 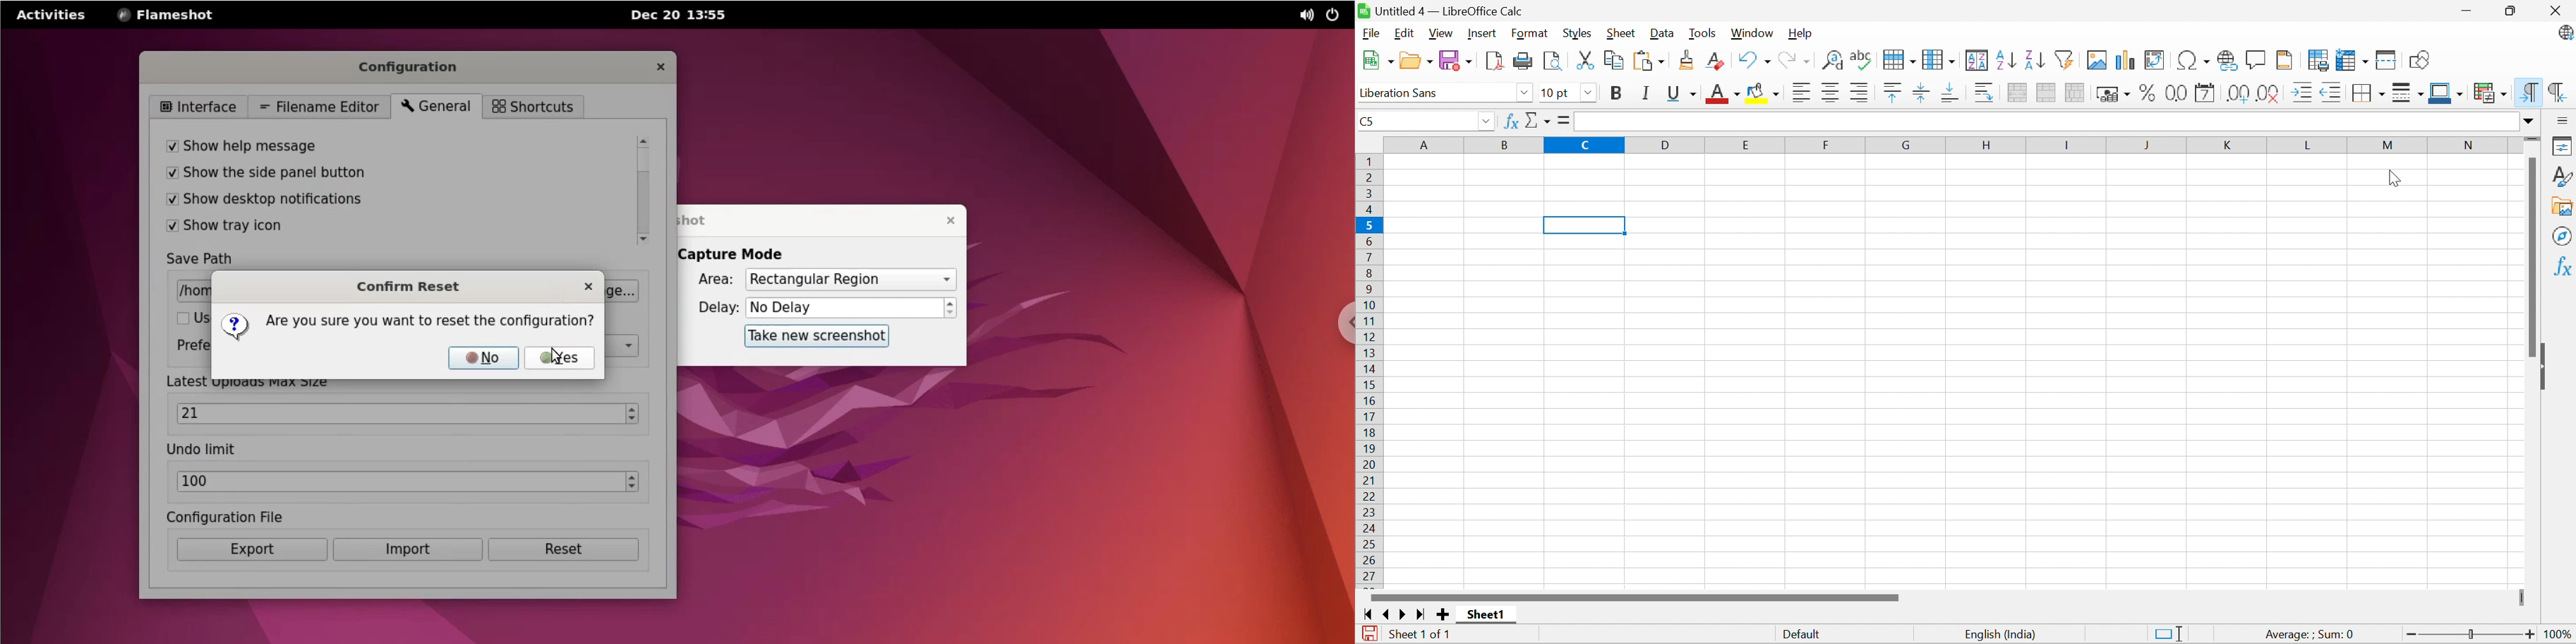 What do you see at coordinates (1495, 61) in the screenshot?
I see `Export as PDF` at bounding box center [1495, 61].